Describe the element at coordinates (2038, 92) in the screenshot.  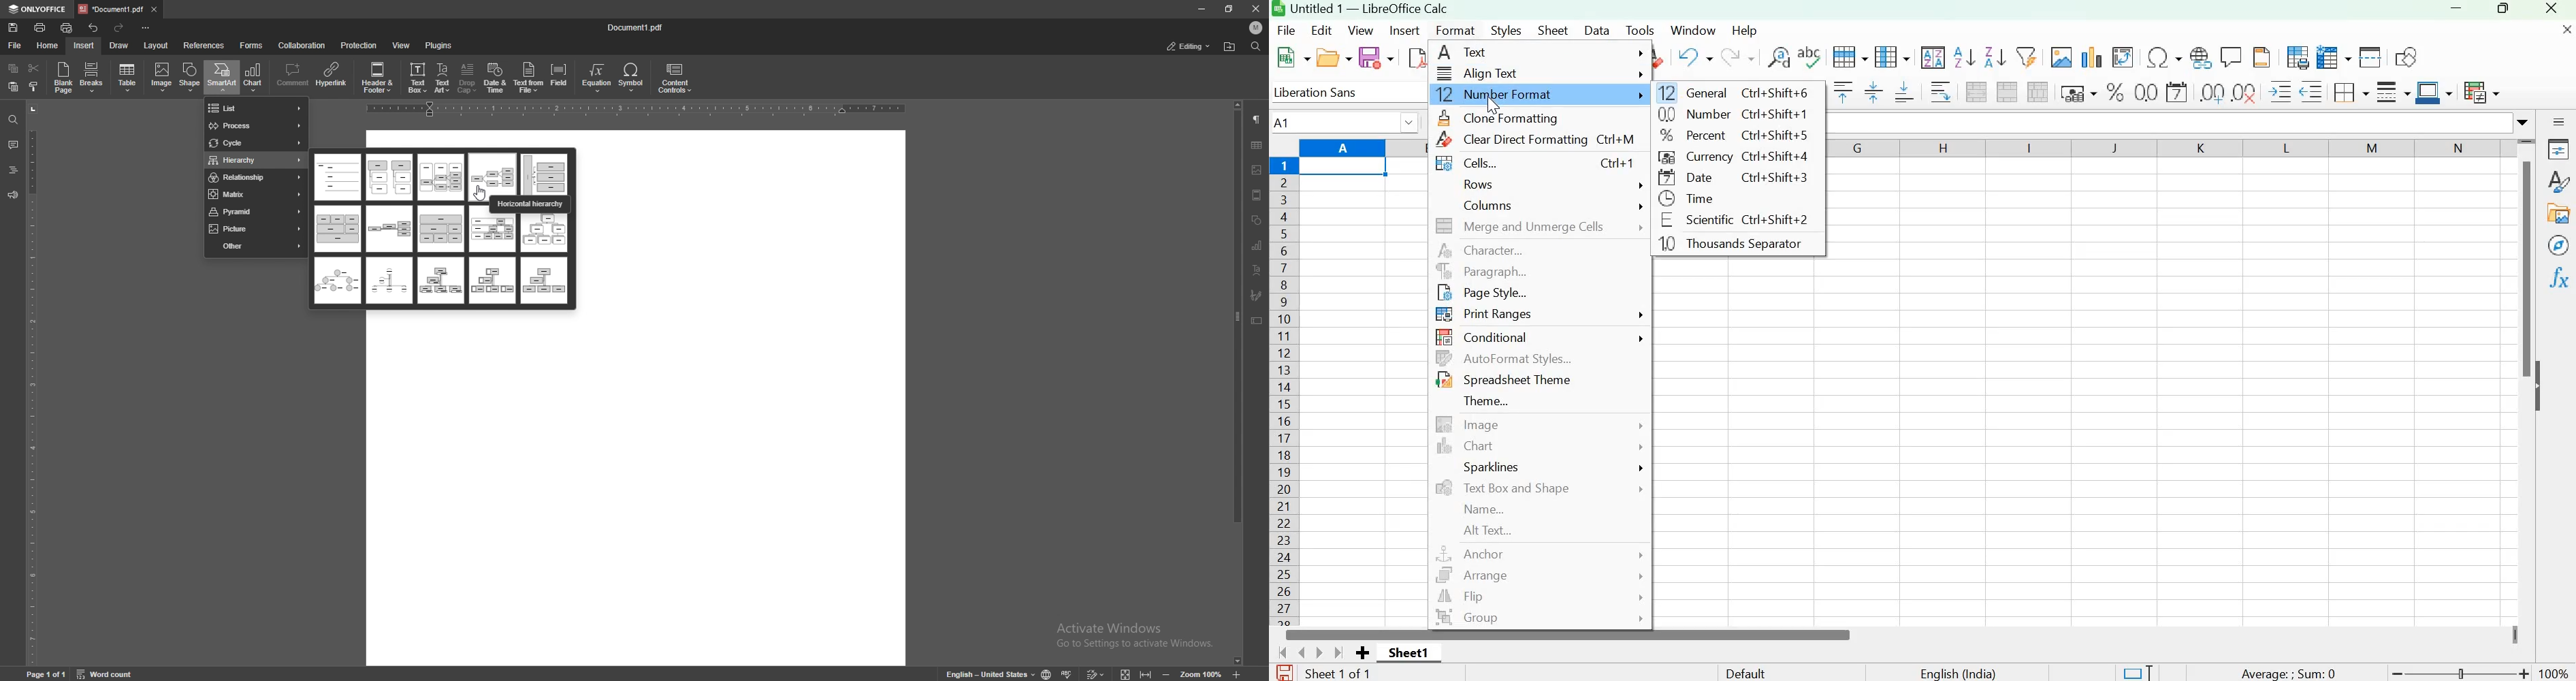
I see `Unmerge cells` at that location.